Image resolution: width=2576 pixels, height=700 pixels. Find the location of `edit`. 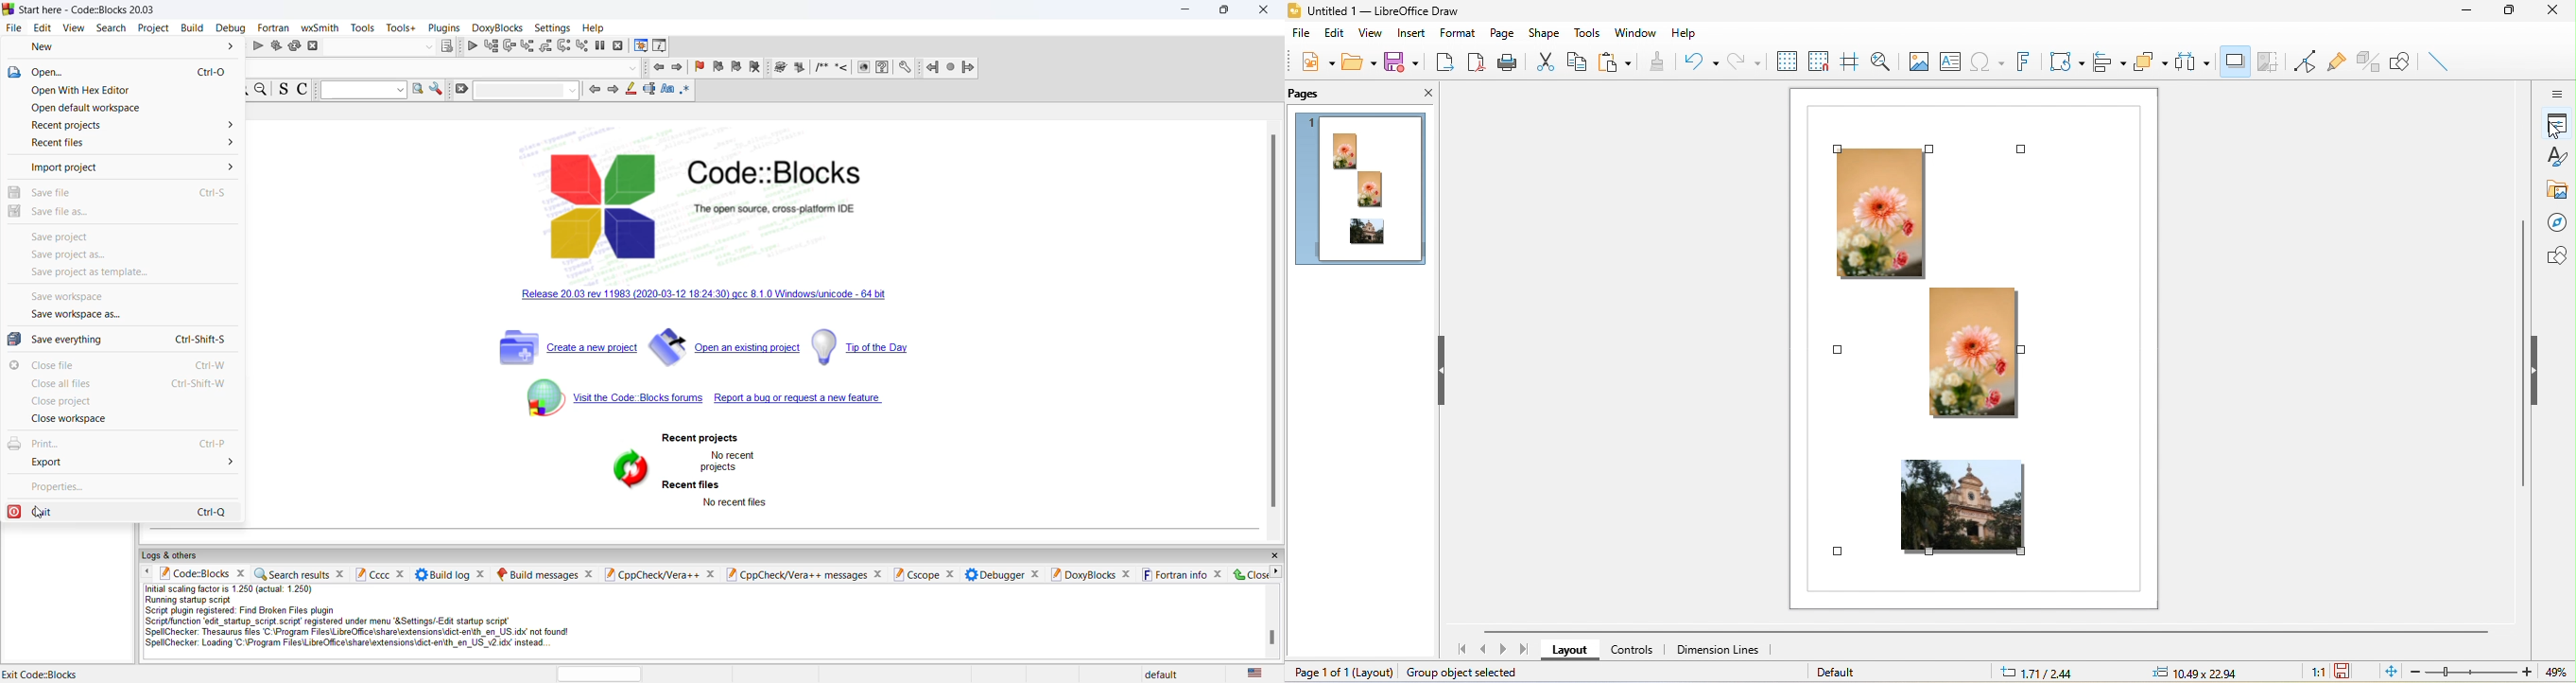

edit is located at coordinates (43, 28).